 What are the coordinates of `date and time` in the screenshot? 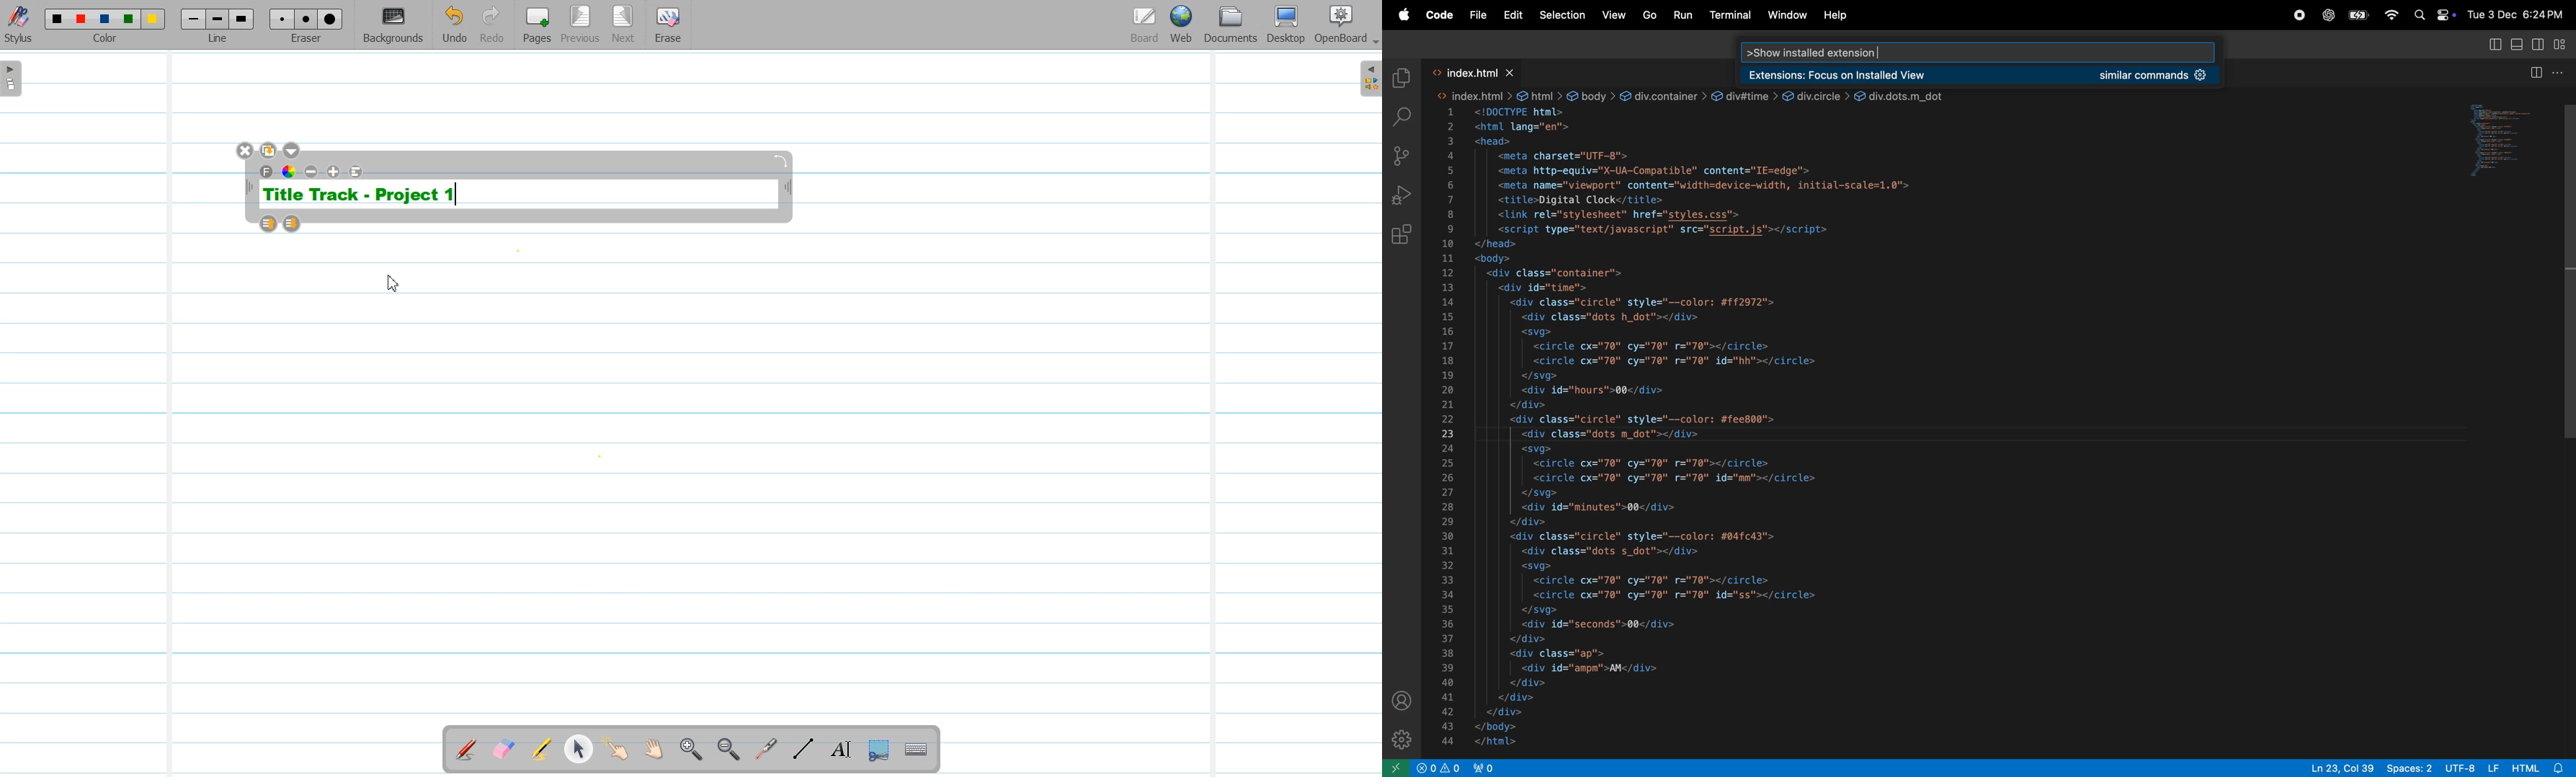 It's located at (2516, 12).